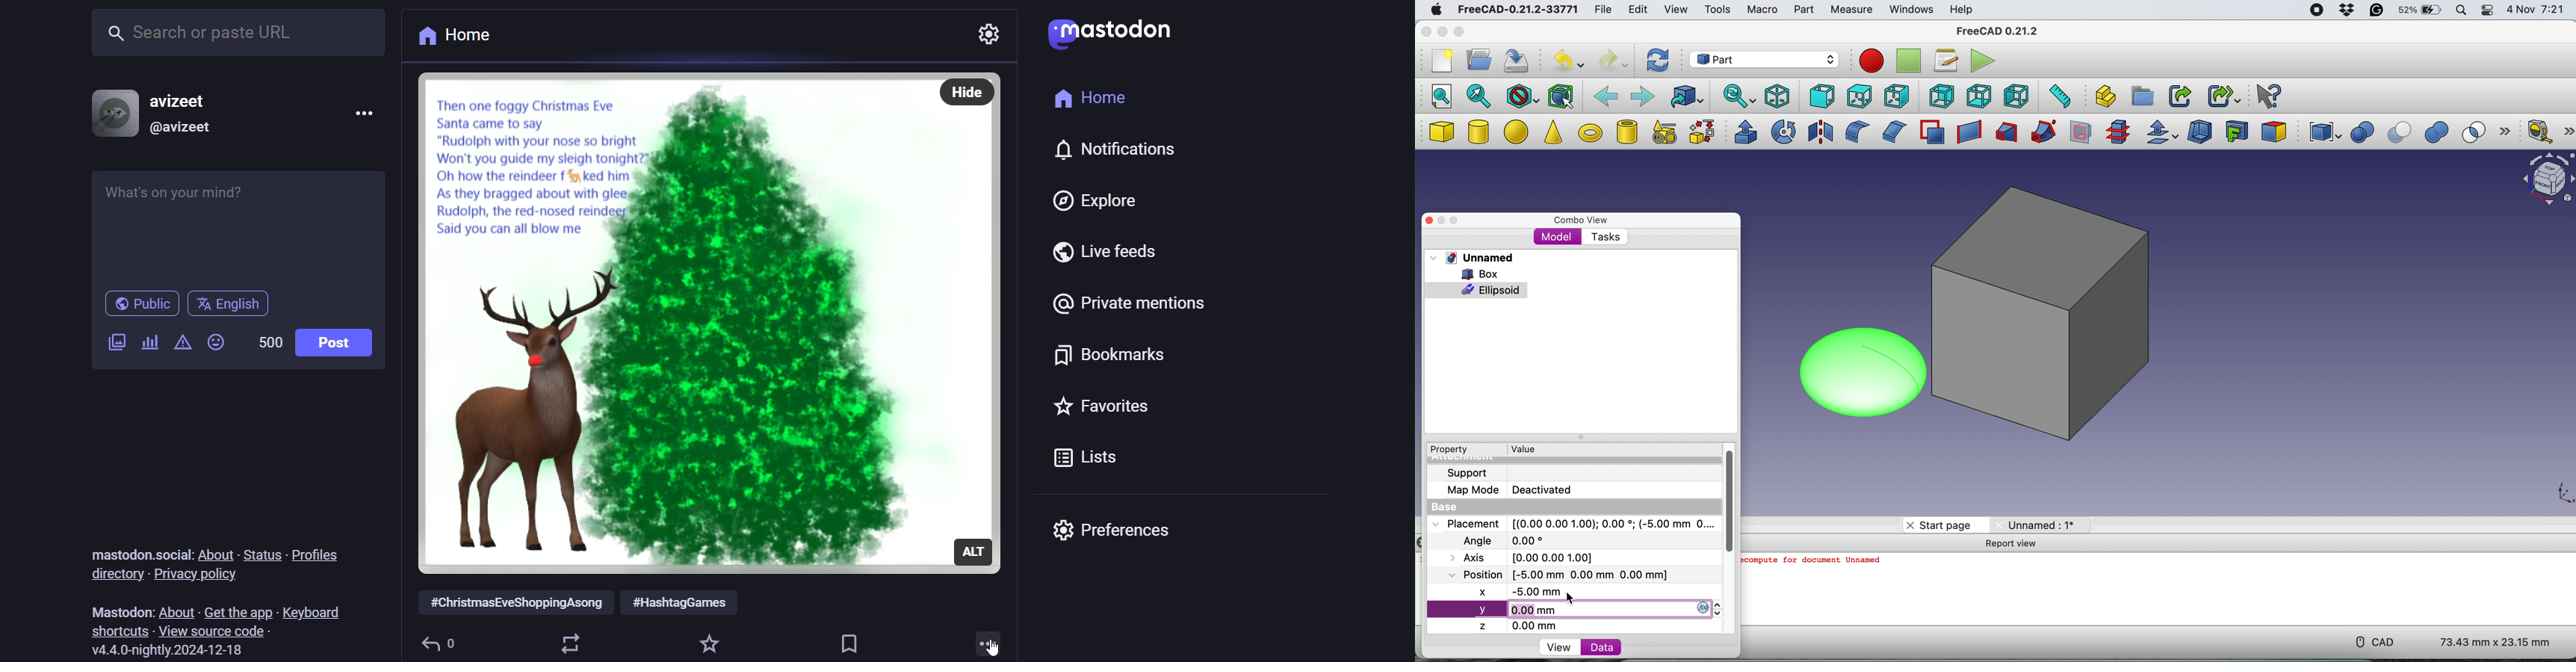  I want to click on favorites, so click(1103, 405).